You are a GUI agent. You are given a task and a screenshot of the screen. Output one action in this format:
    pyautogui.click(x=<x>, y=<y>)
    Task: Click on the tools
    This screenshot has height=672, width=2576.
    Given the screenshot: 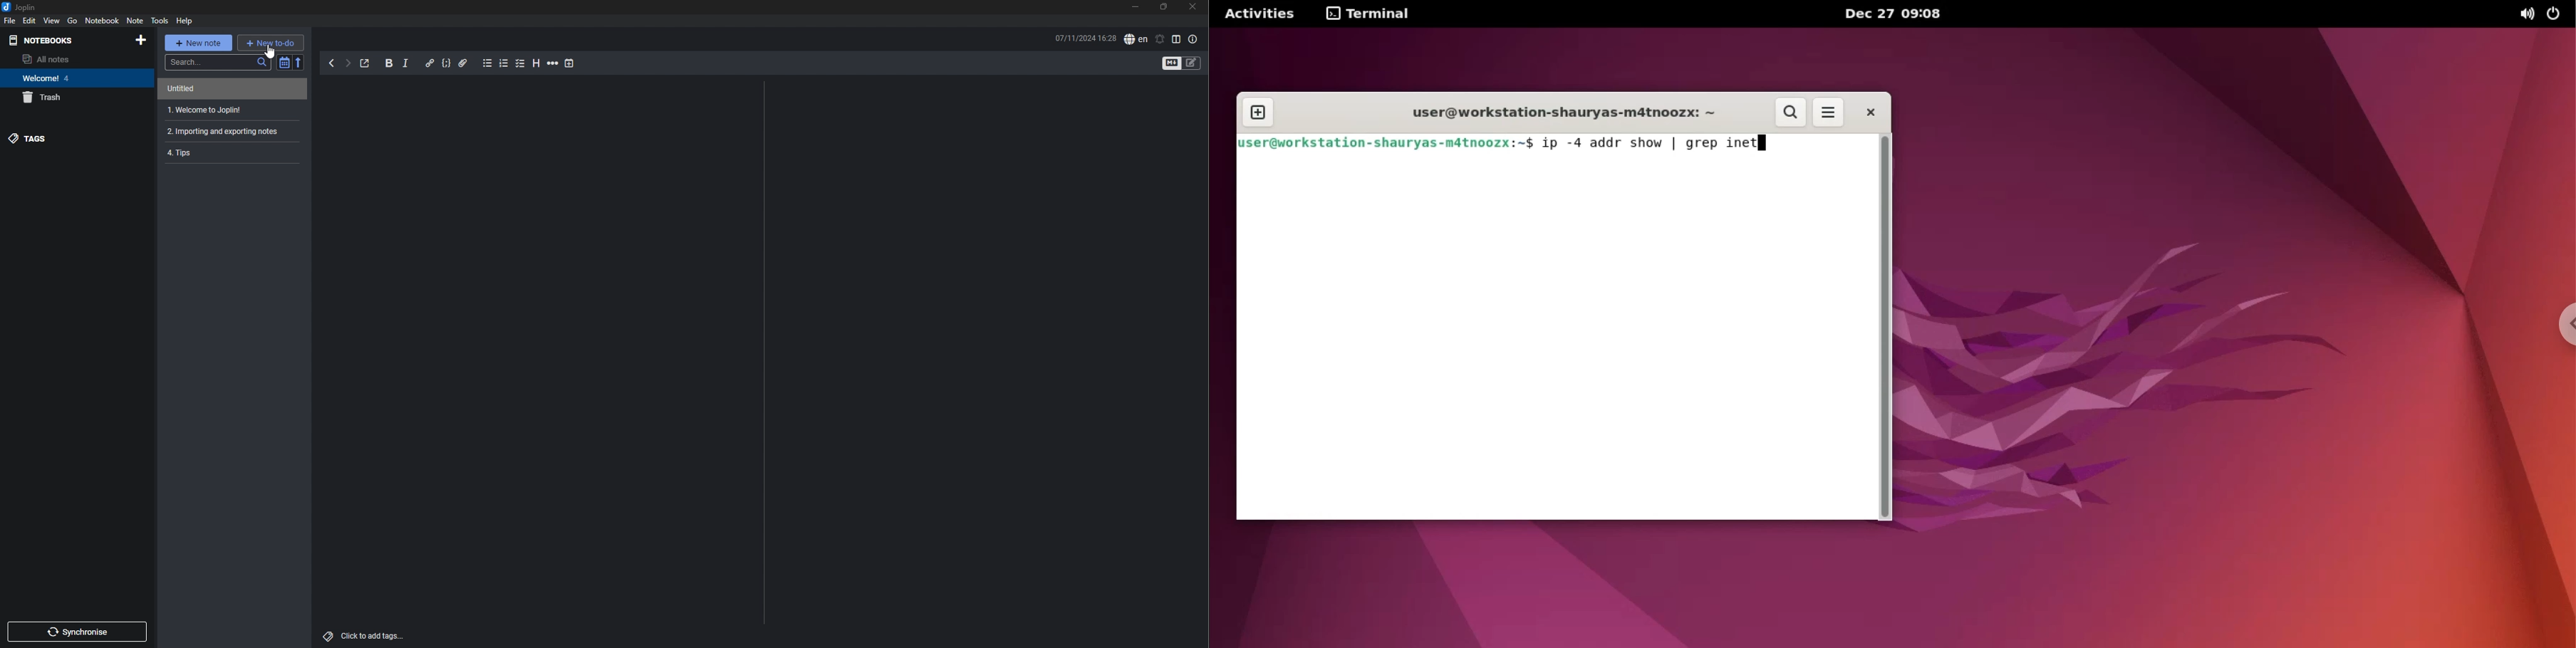 What is the action you would take?
    pyautogui.click(x=159, y=21)
    